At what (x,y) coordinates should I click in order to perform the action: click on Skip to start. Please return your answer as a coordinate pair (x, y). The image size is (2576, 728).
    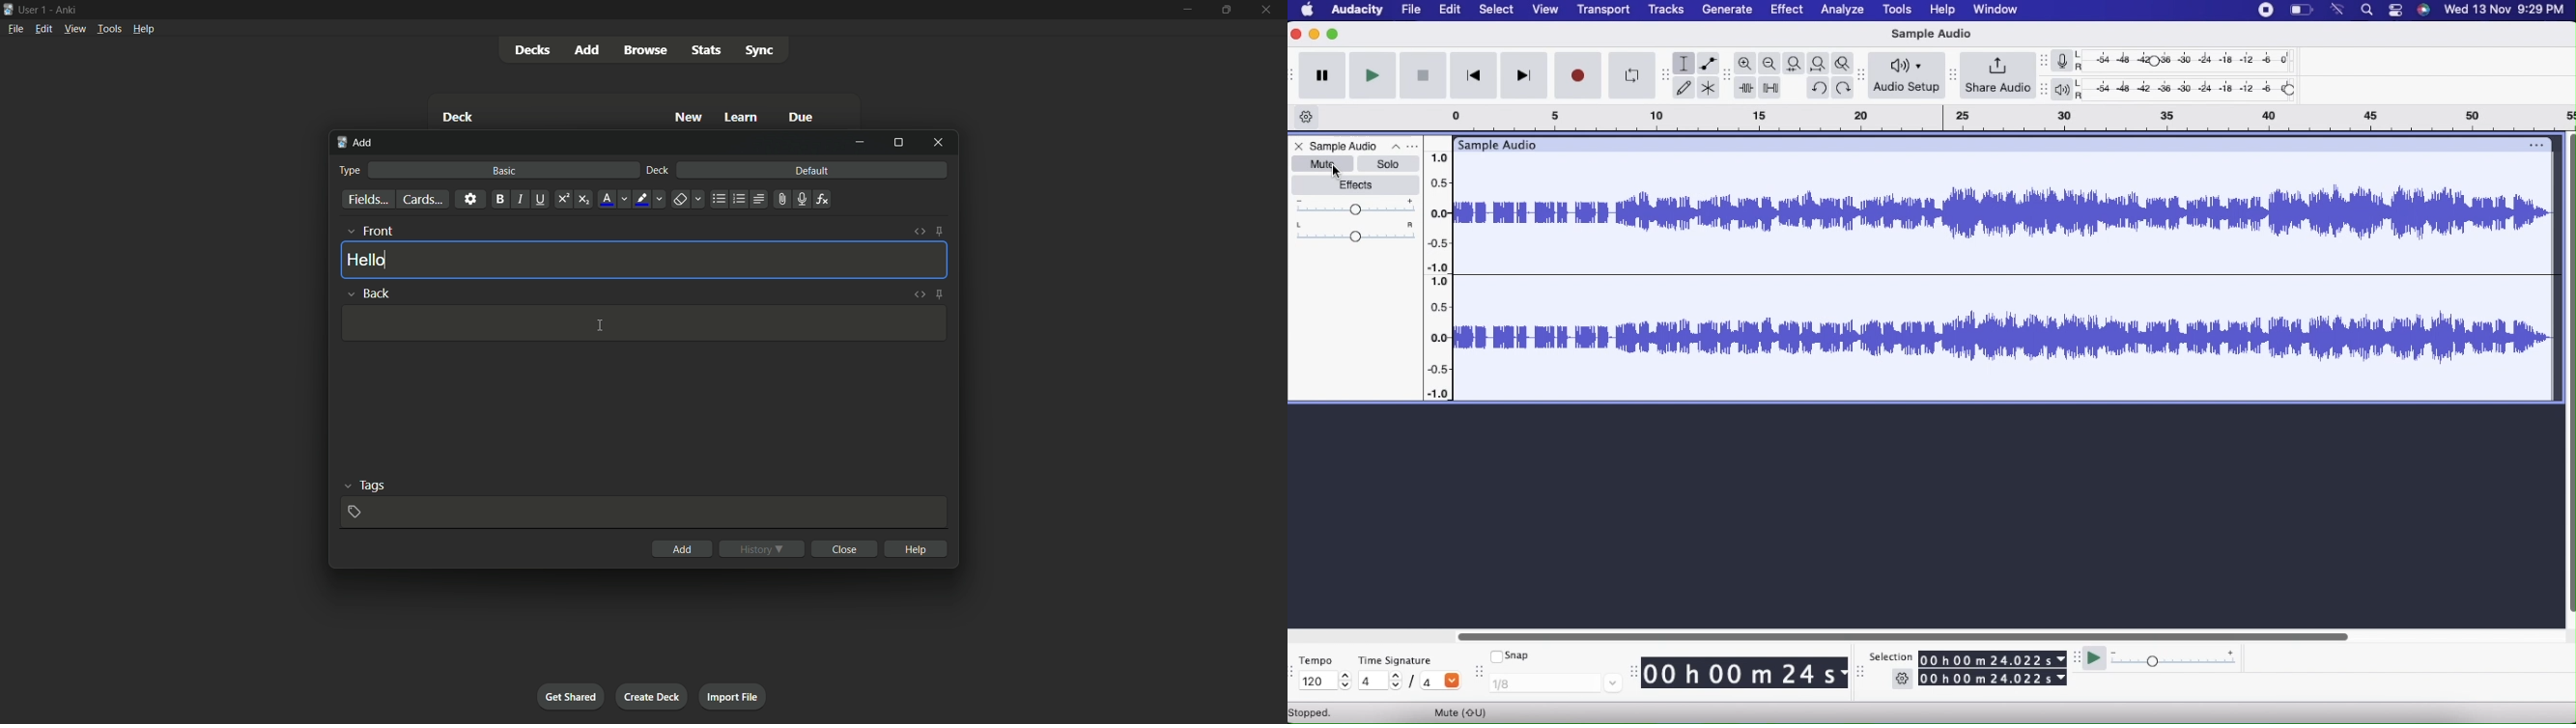
    Looking at the image, I should click on (1474, 76).